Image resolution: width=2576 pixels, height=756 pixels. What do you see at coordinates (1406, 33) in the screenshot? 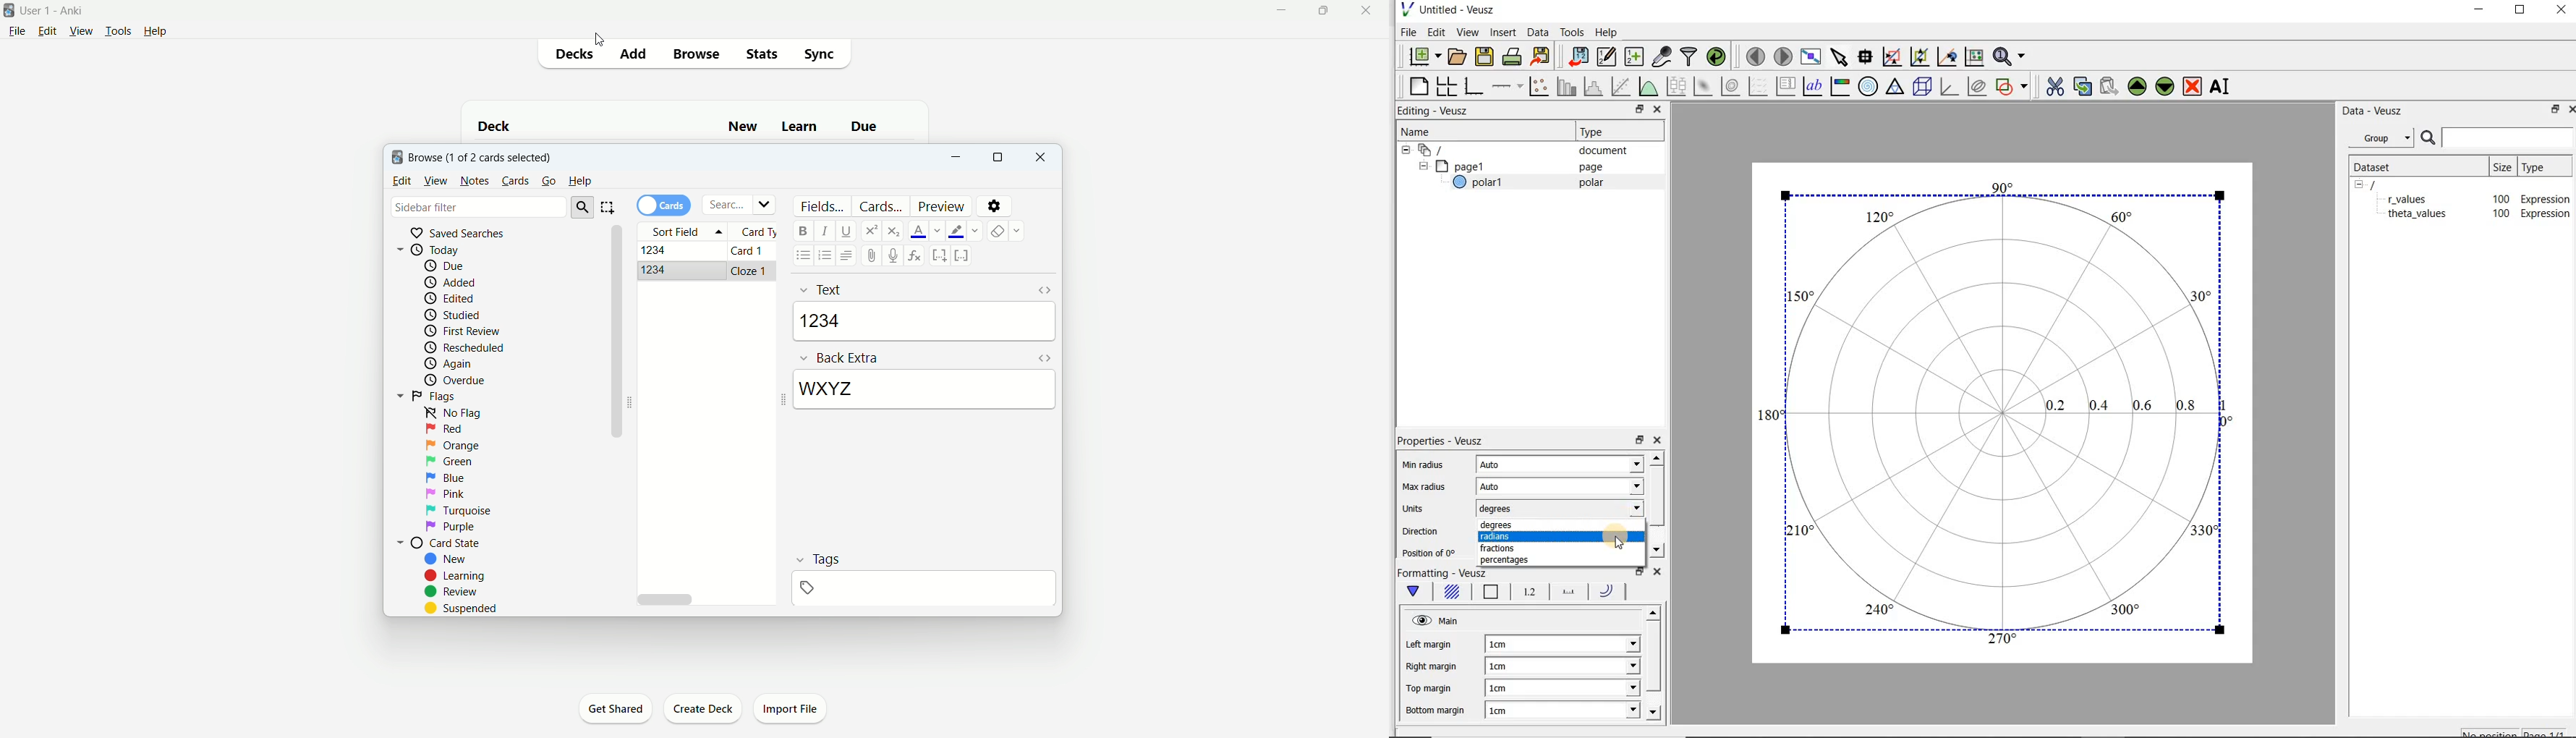
I see `File` at bounding box center [1406, 33].